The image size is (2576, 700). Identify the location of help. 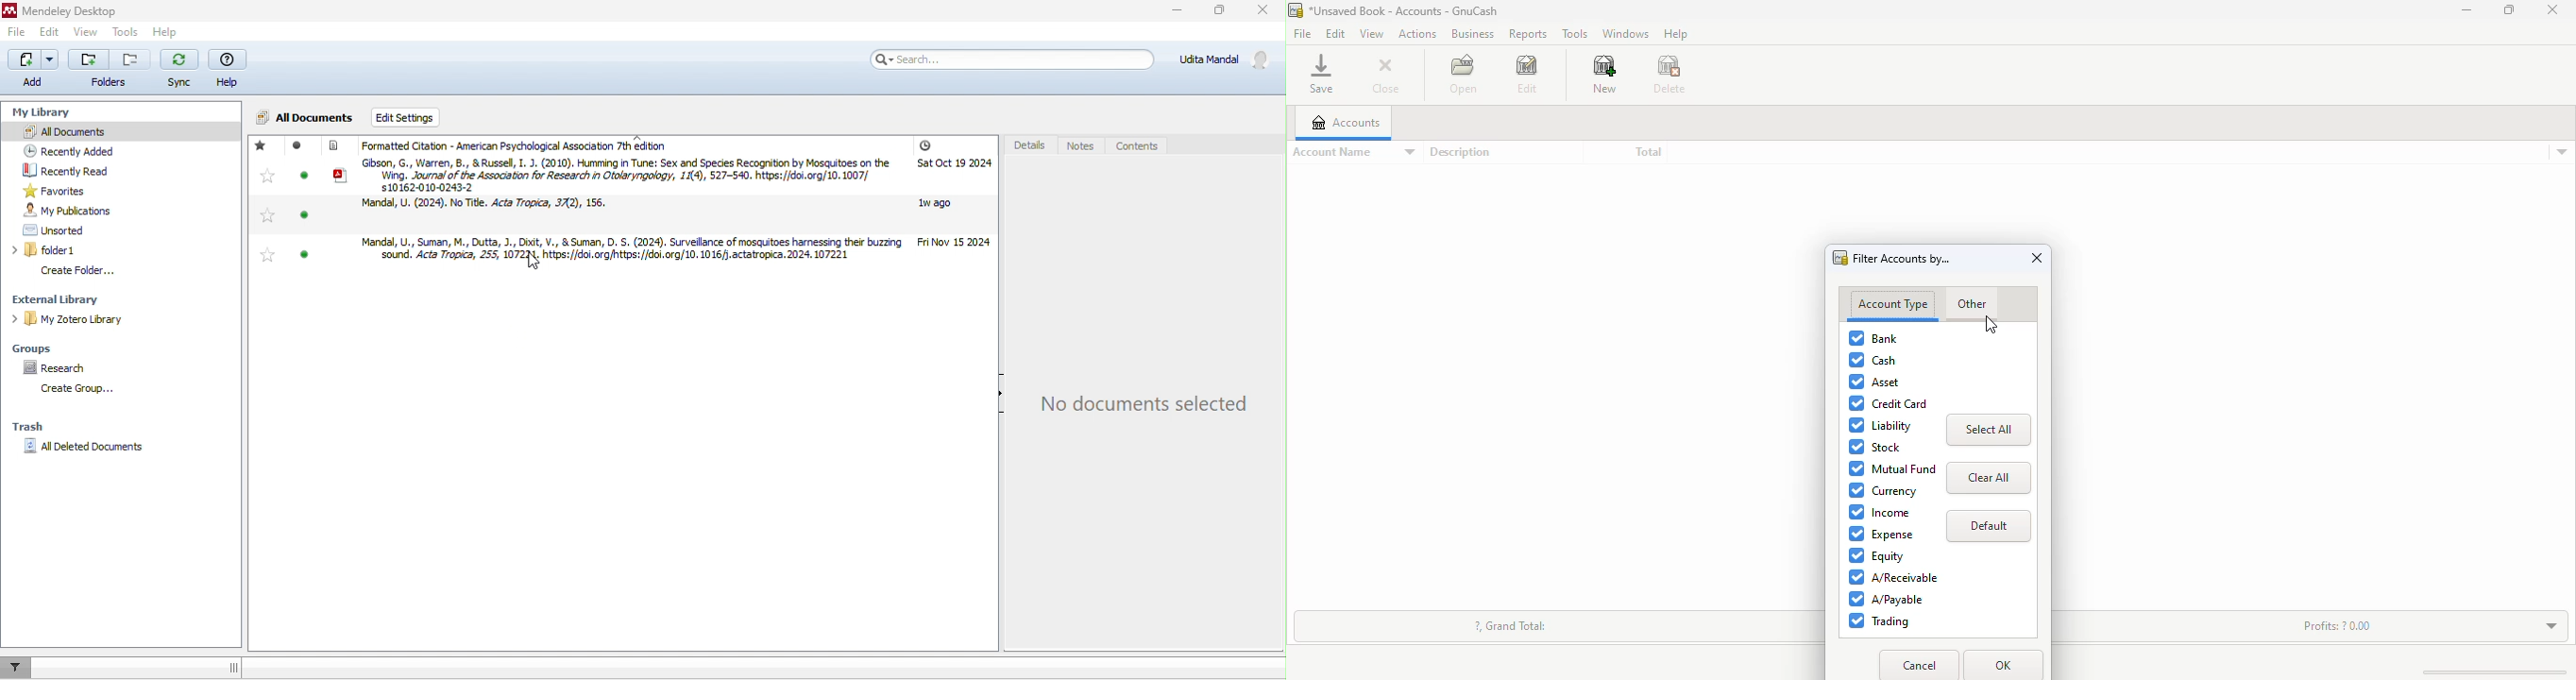
(228, 70).